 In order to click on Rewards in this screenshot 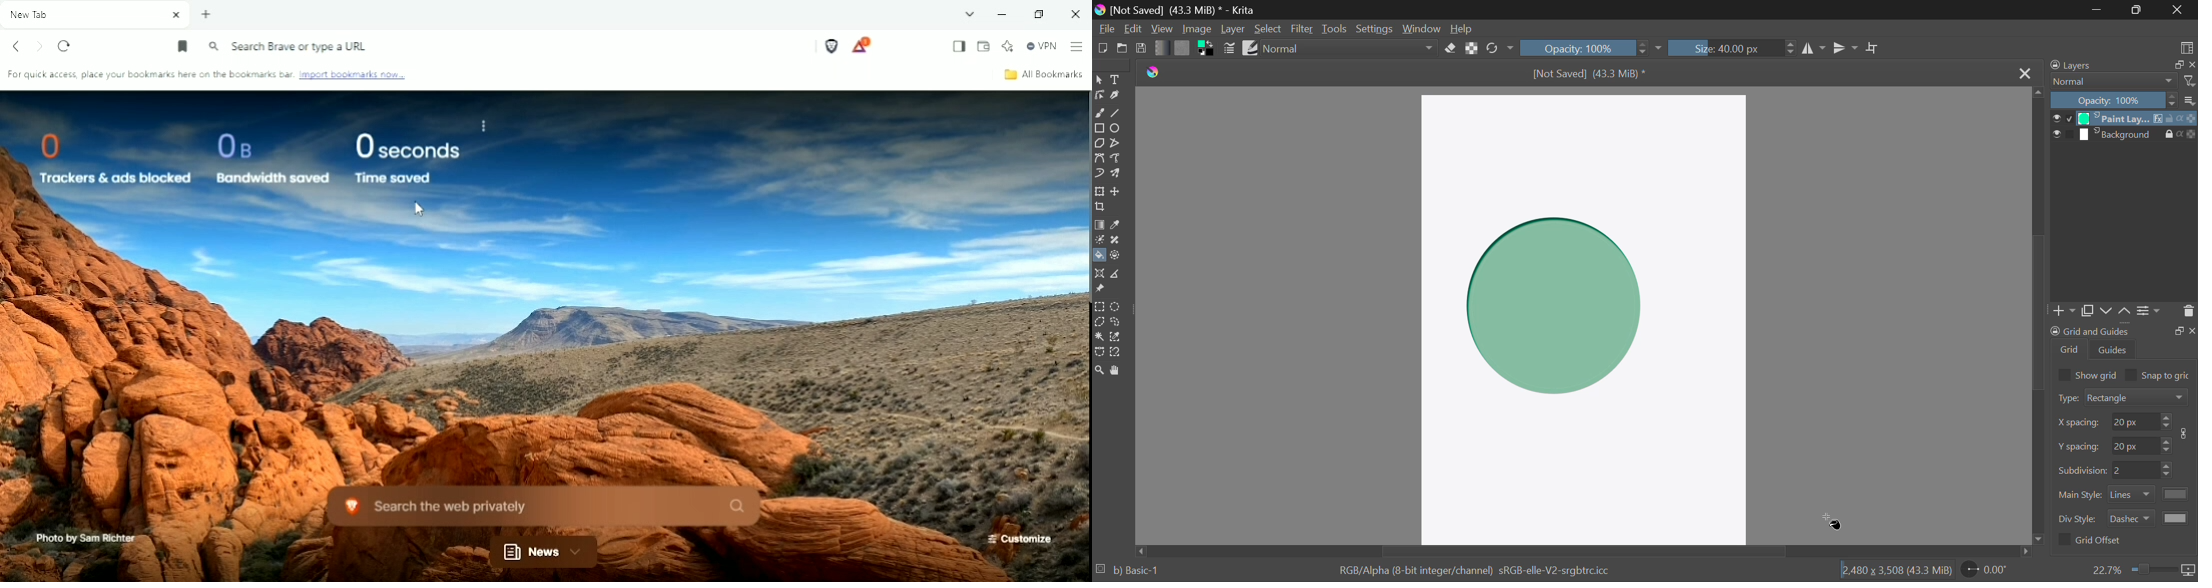, I will do `click(861, 45)`.